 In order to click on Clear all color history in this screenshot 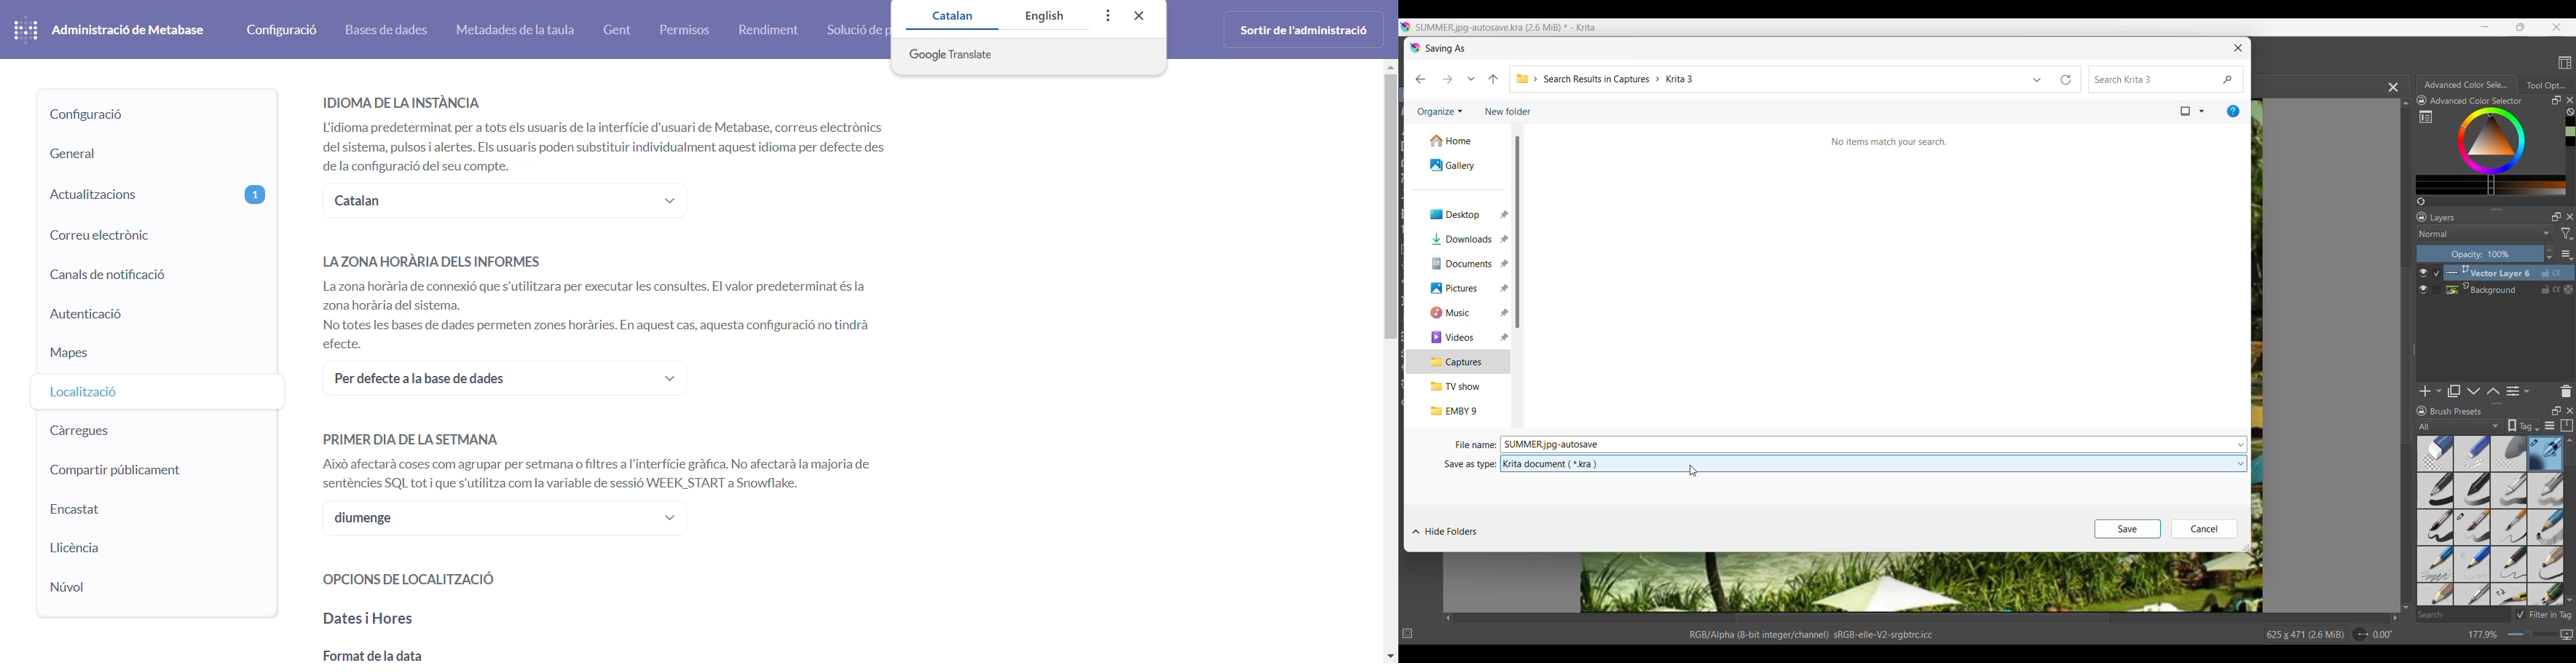, I will do `click(2570, 112)`.